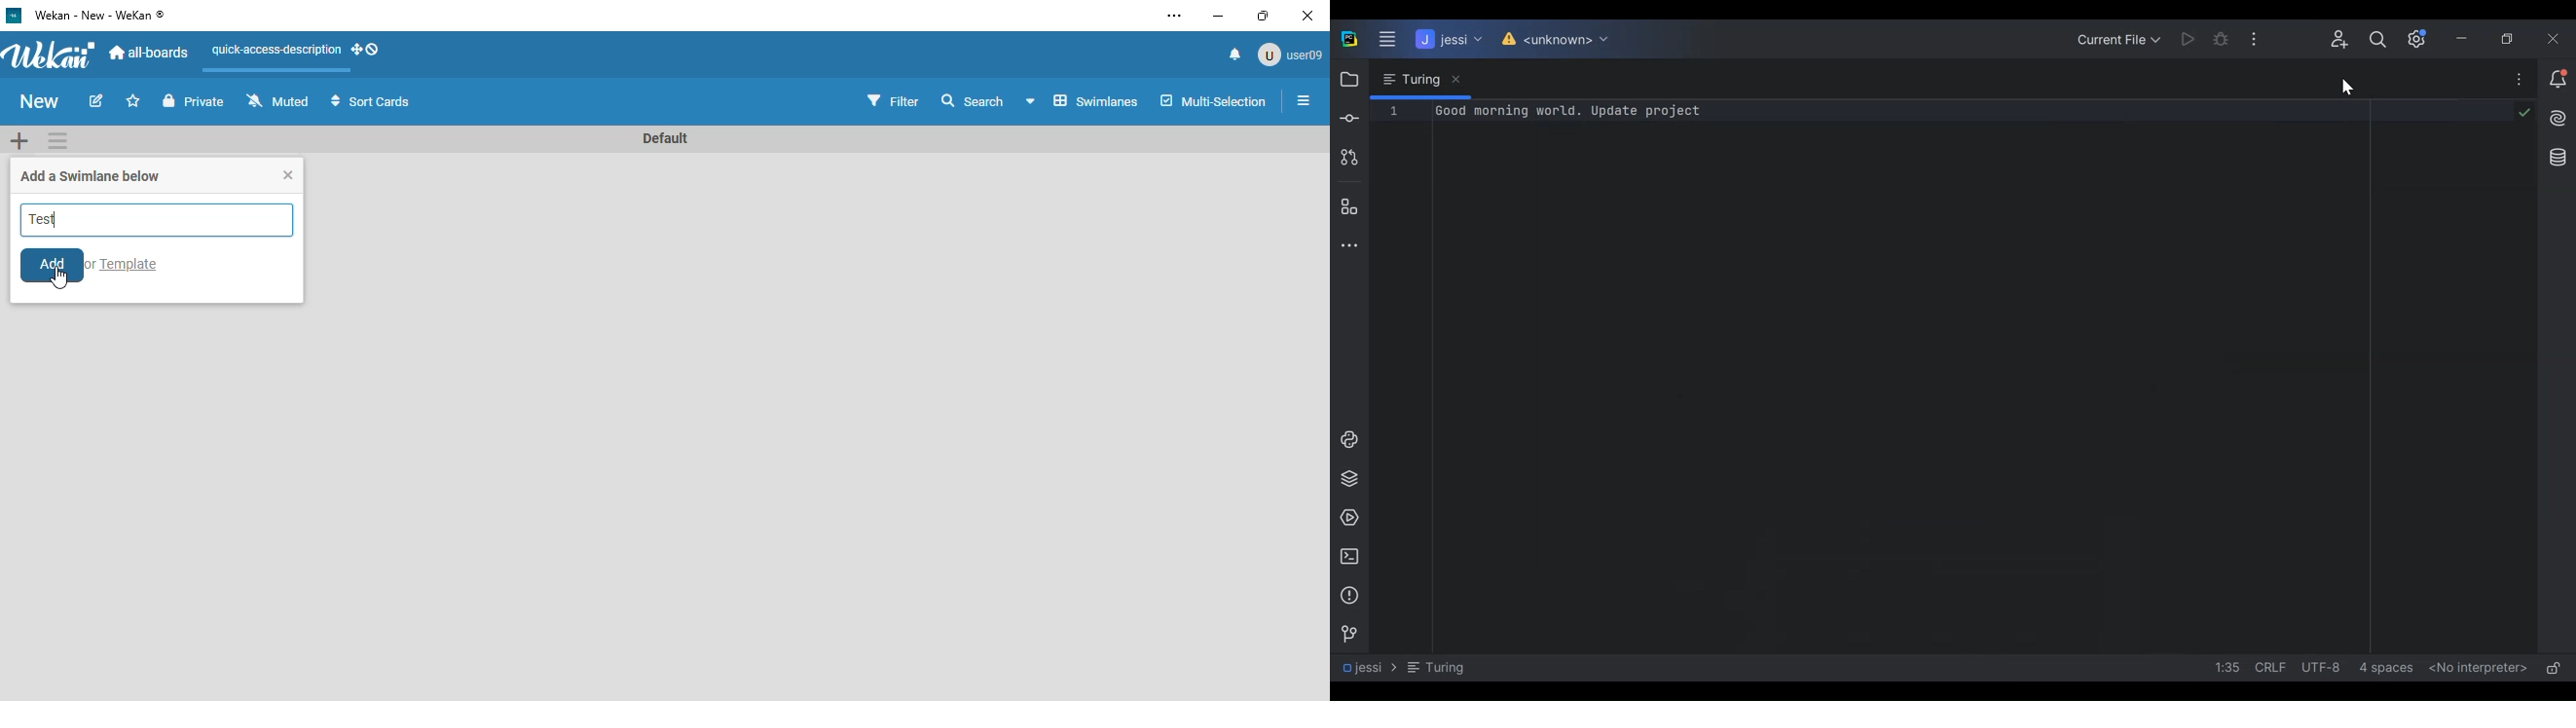 The width and height of the screenshot is (2576, 728). Describe the element at coordinates (15, 15) in the screenshot. I see `logo` at that location.